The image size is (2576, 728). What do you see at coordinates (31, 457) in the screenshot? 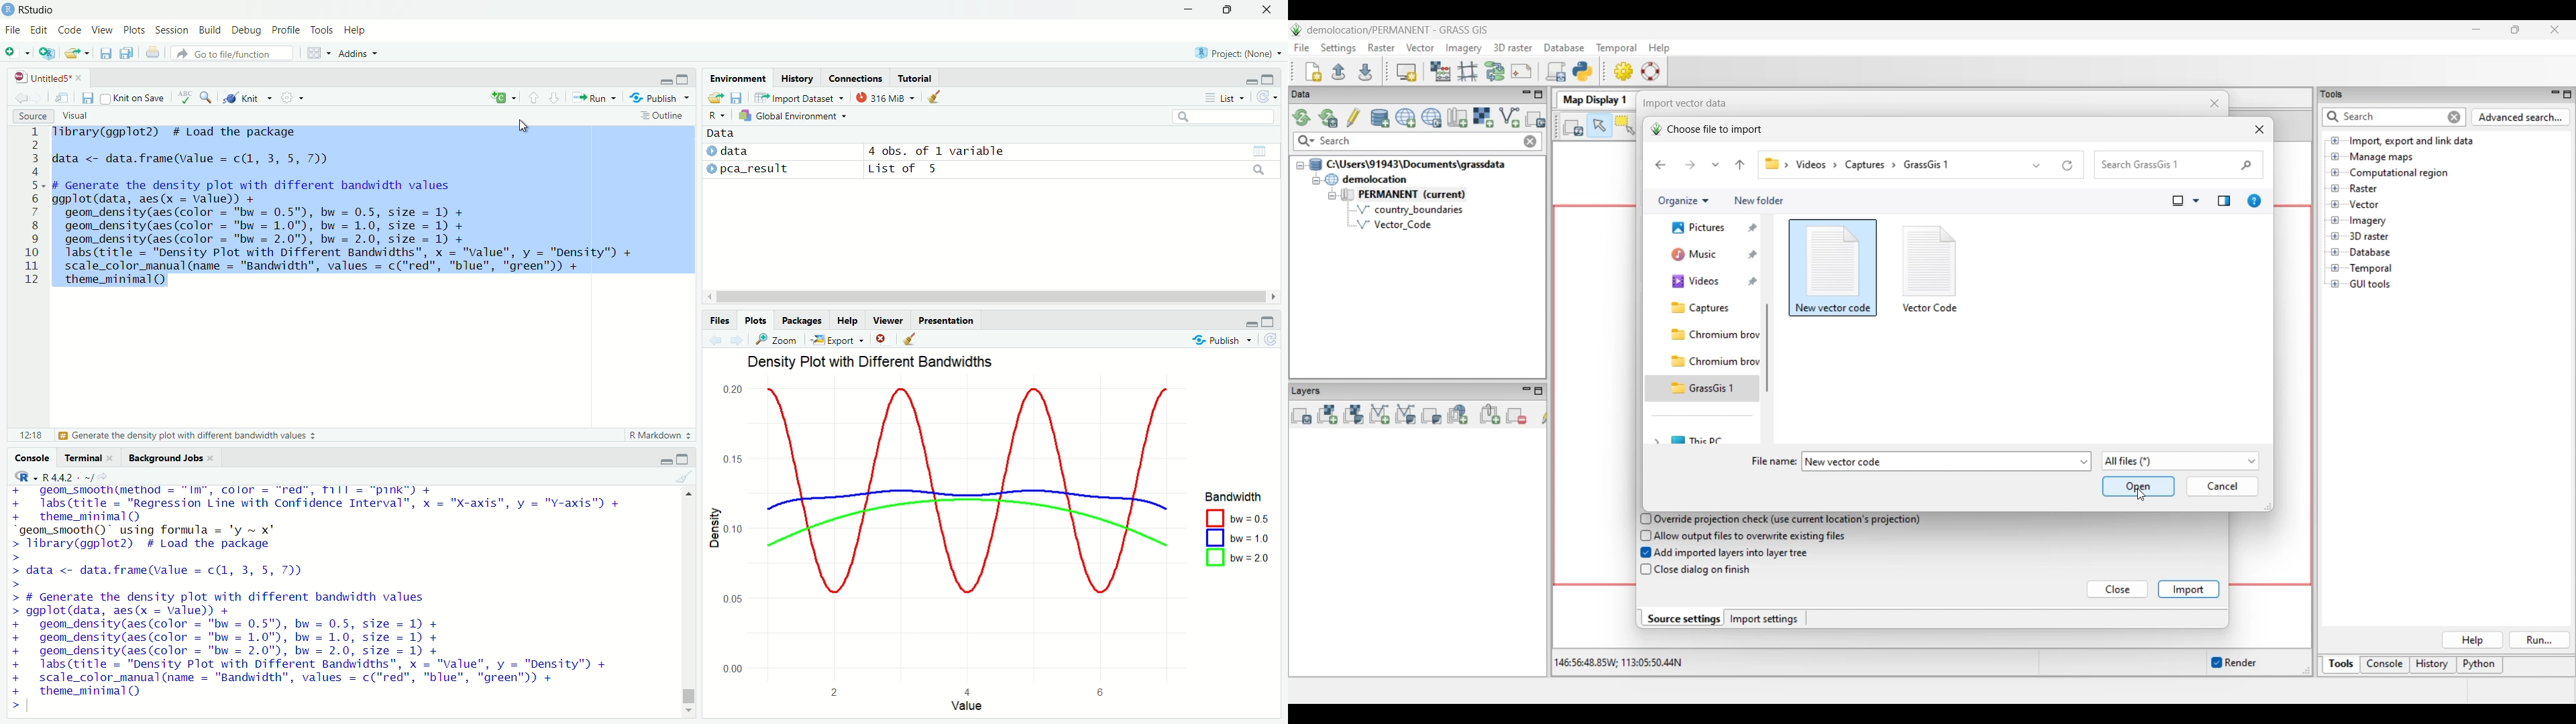
I see `Console` at bounding box center [31, 457].